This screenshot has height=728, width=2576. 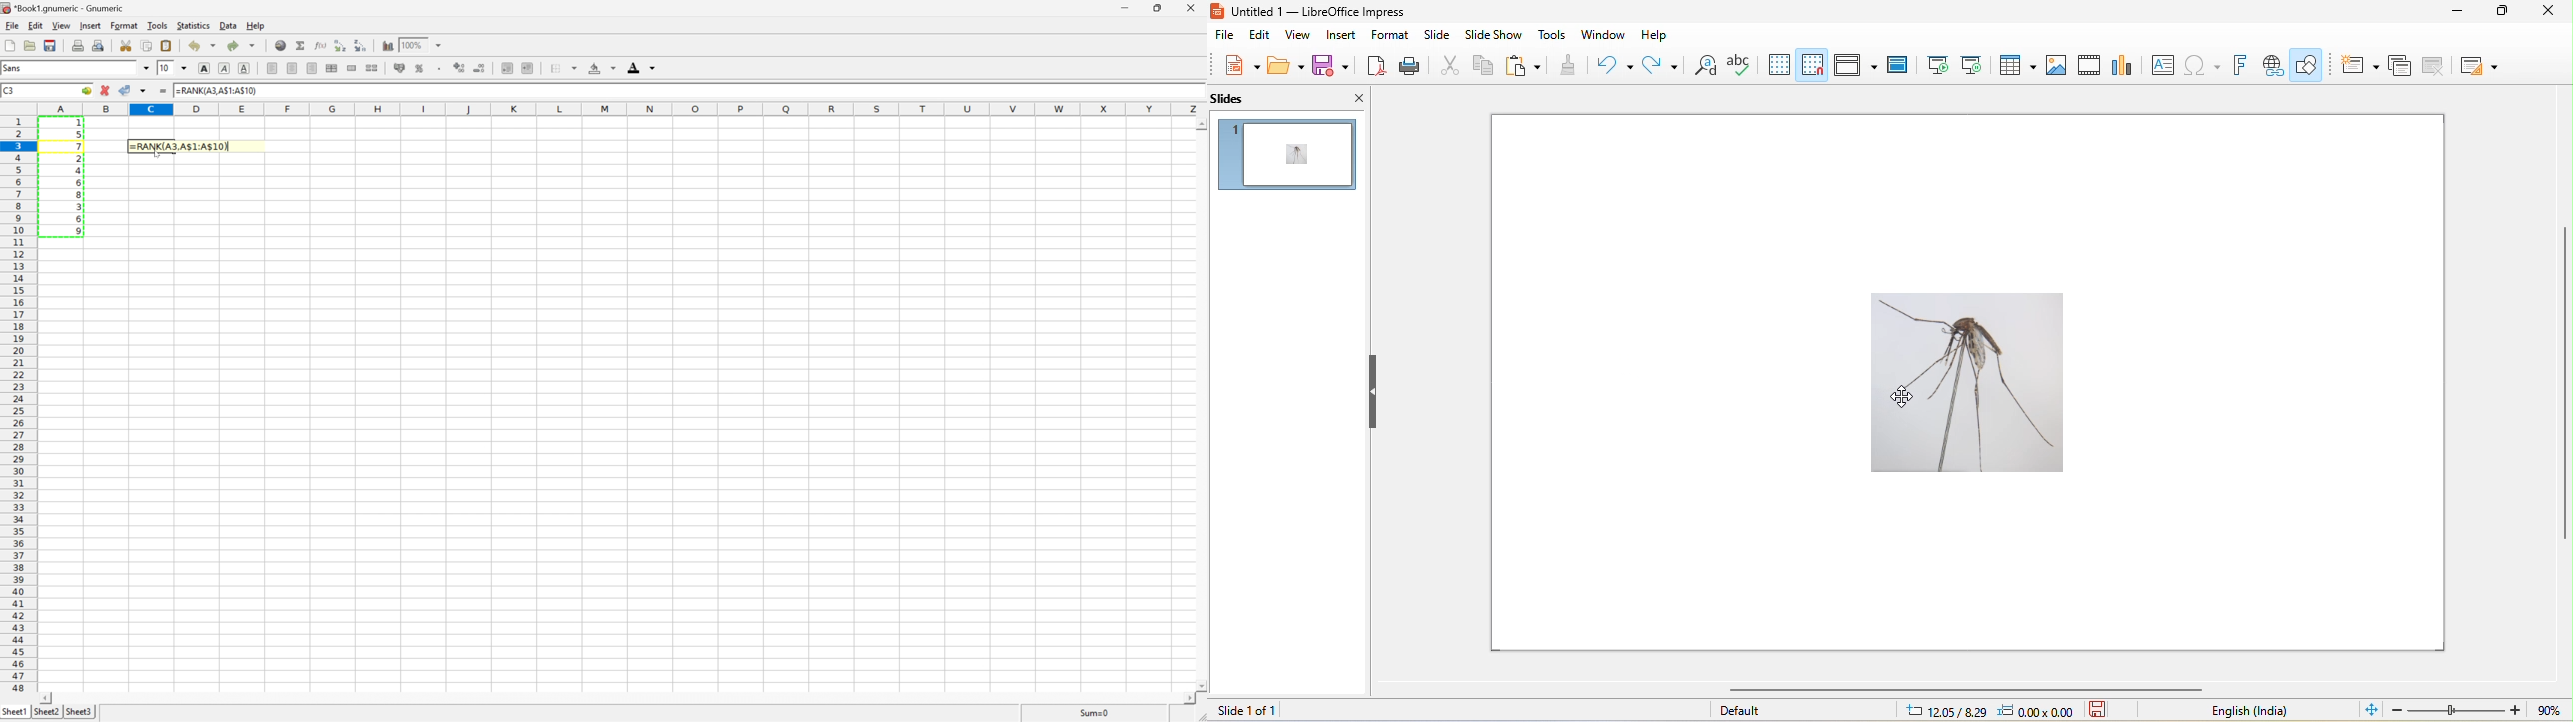 What do you see at coordinates (146, 44) in the screenshot?
I see `copy` at bounding box center [146, 44].